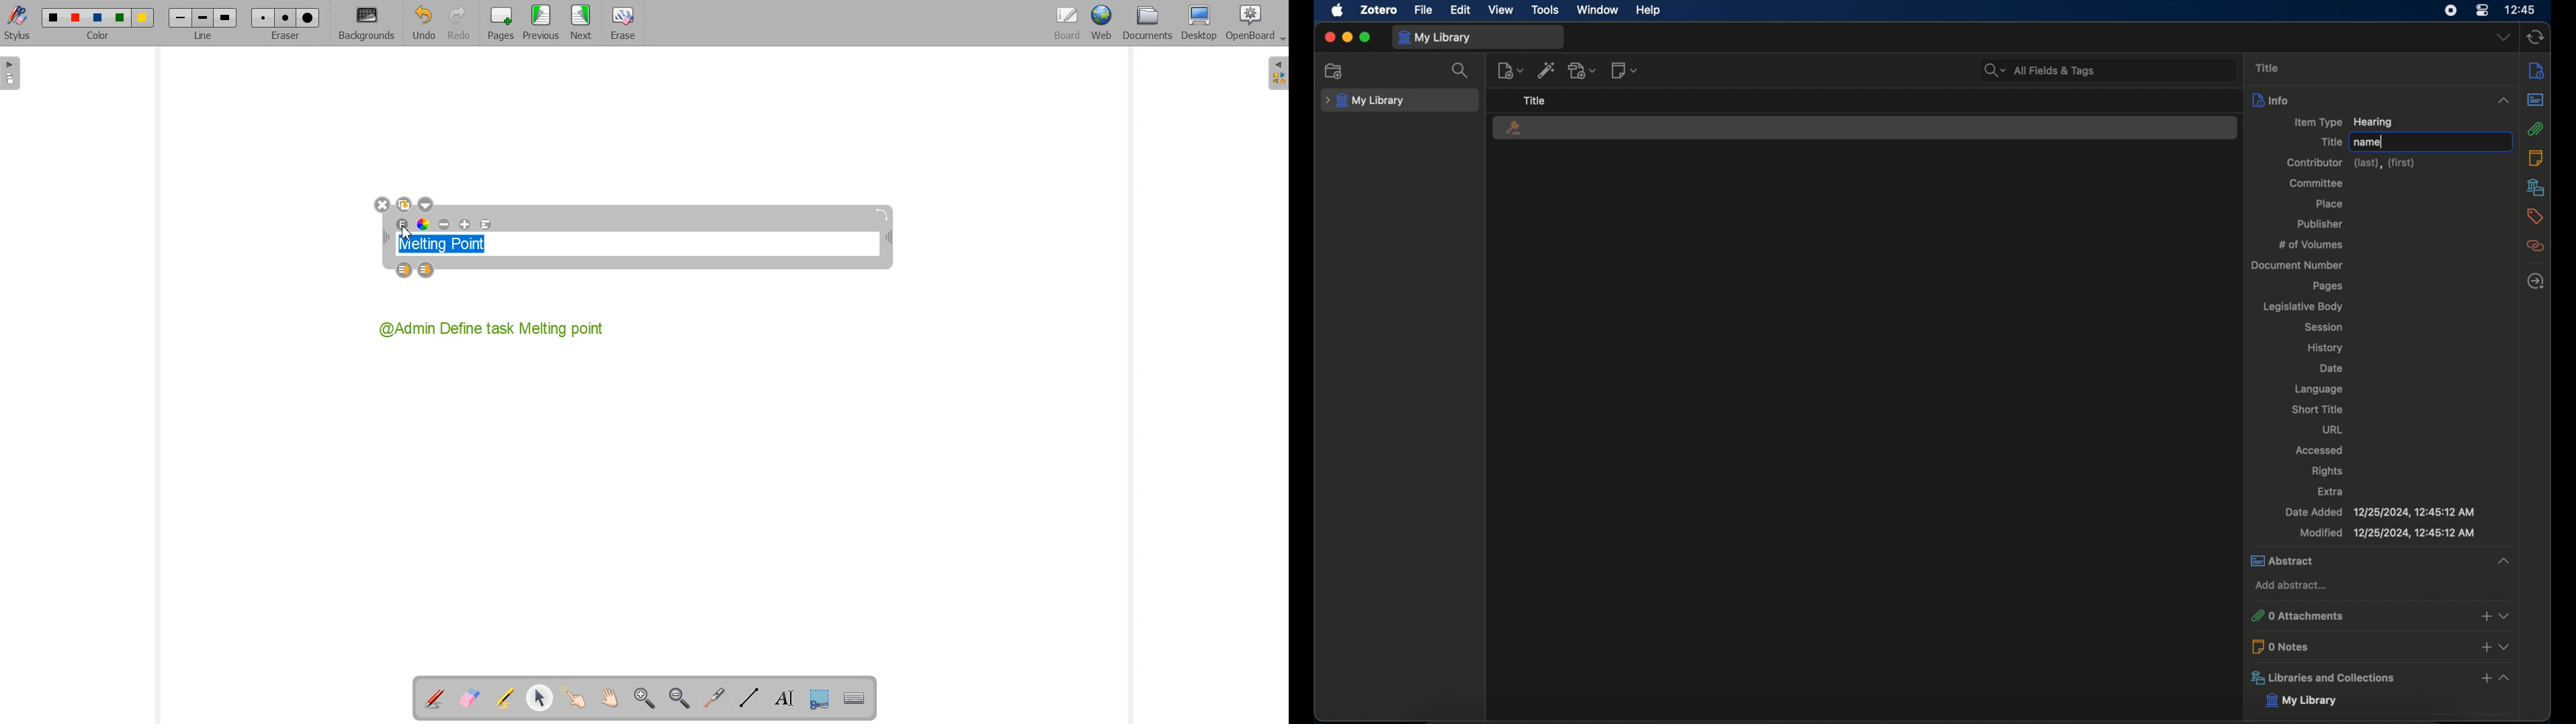 This screenshot has width=2576, height=728. What do you see at coordinates (1425, 10) in the screenshot?
I see `file` at bounding box center [1425, 10].